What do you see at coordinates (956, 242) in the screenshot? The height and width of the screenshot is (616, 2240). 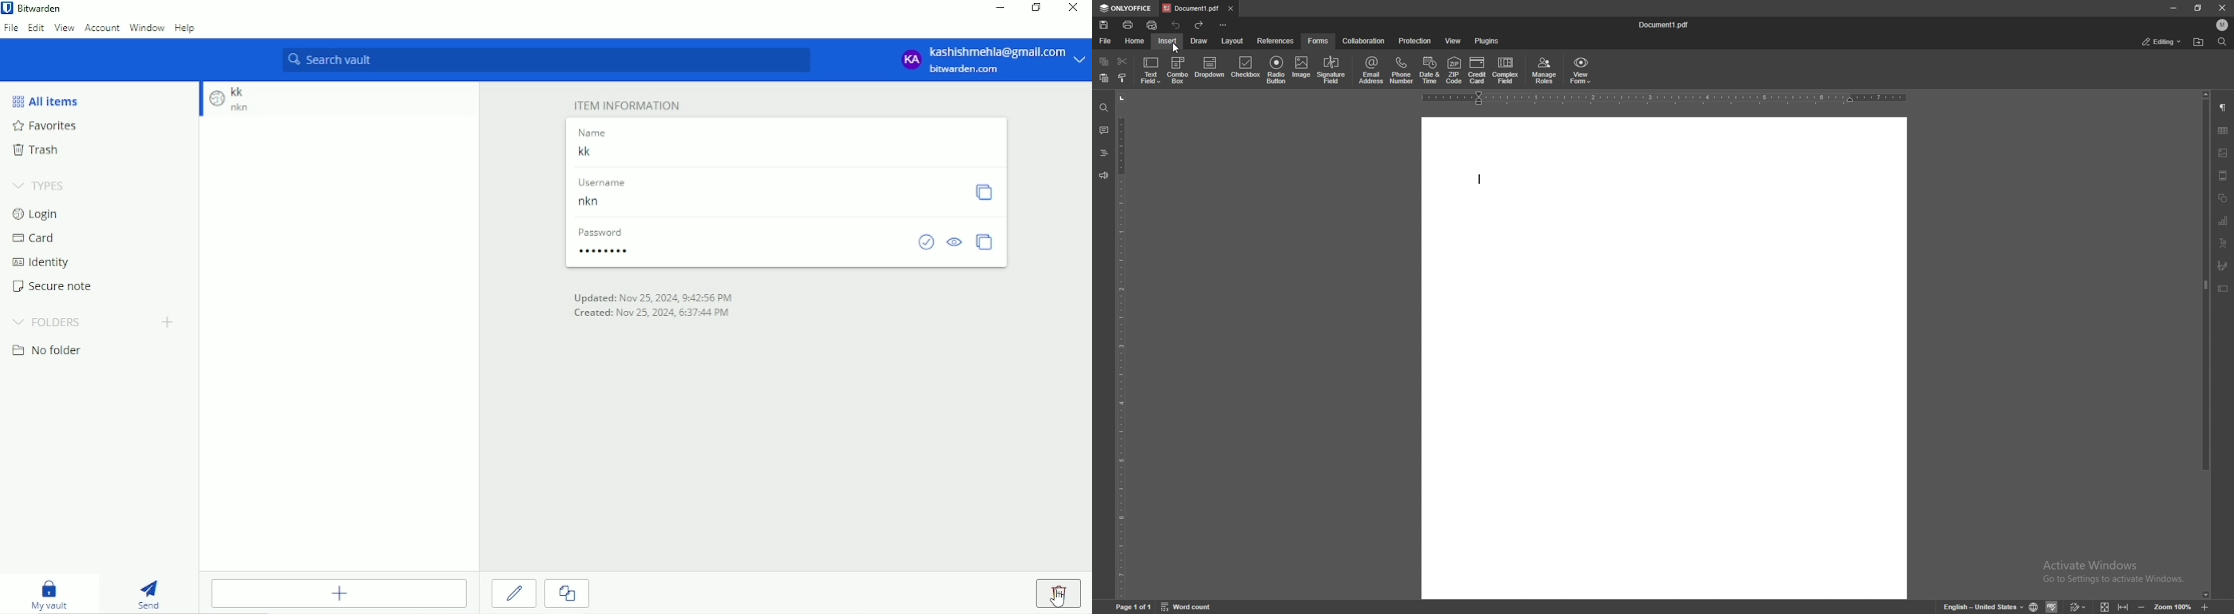 I see `Toggle visibility` at bounding box center [956, 242].